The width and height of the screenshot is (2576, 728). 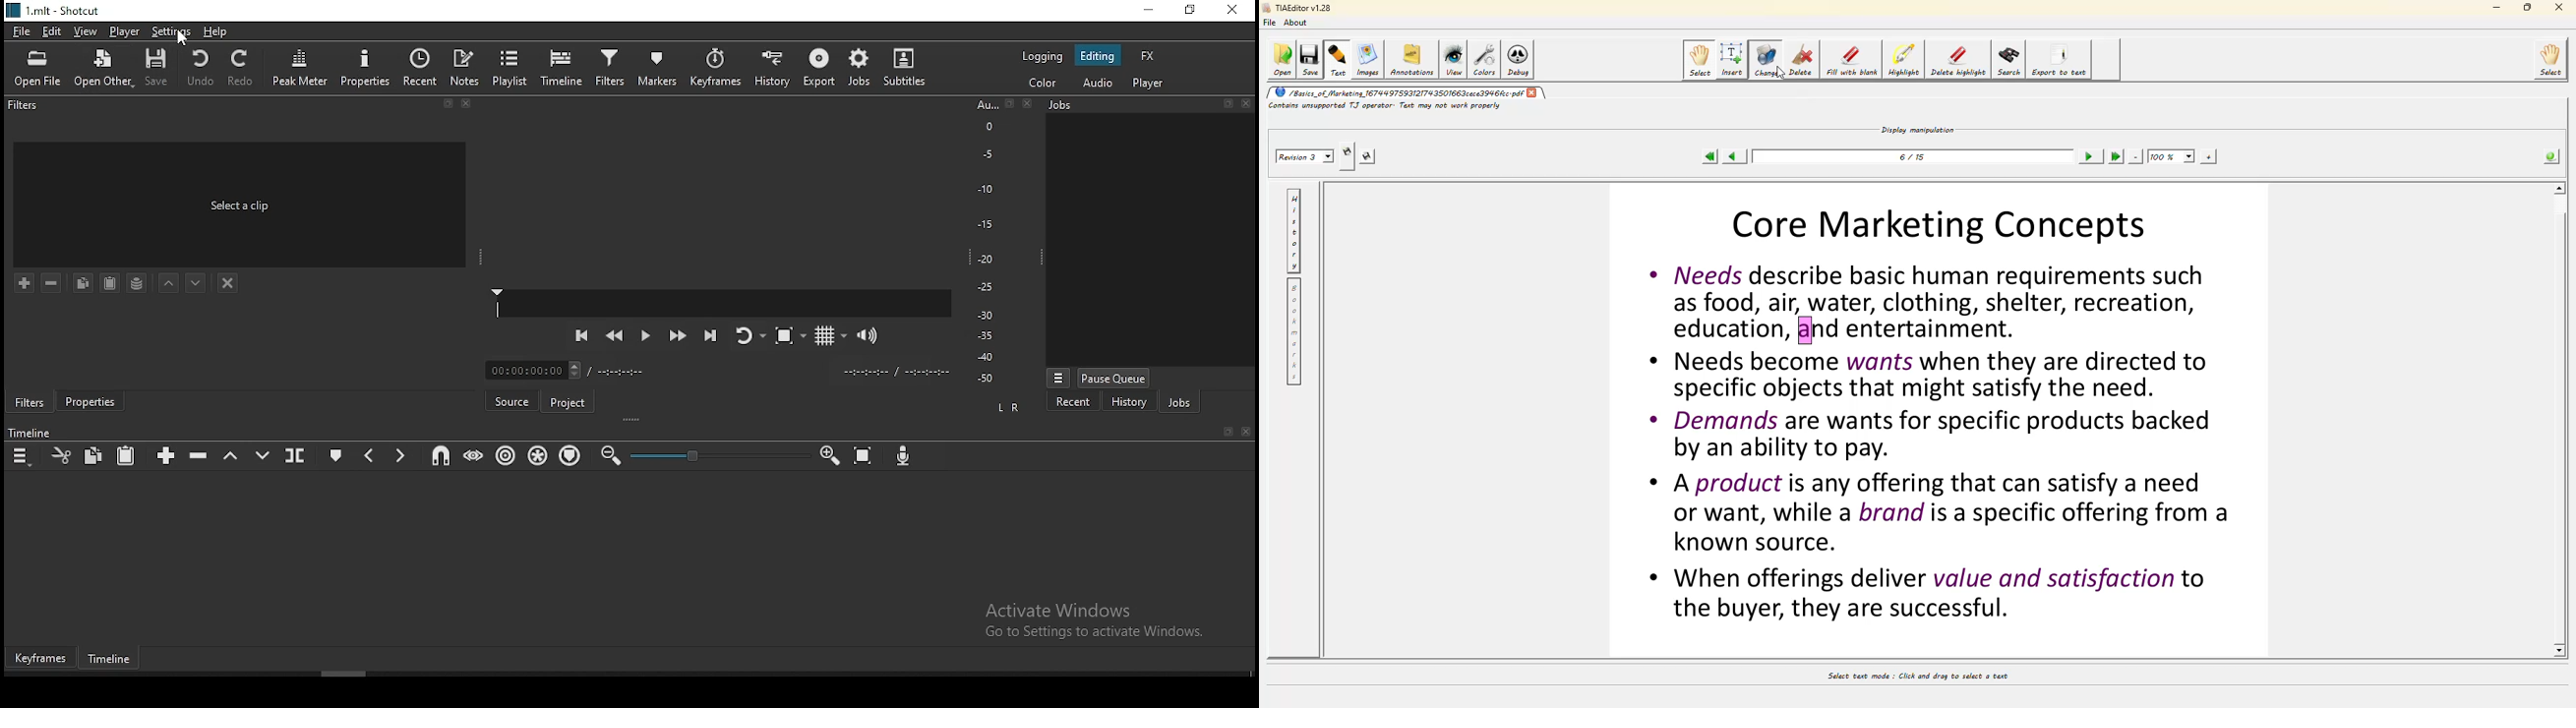 I want to click on edit, so click(x=54, y=32).